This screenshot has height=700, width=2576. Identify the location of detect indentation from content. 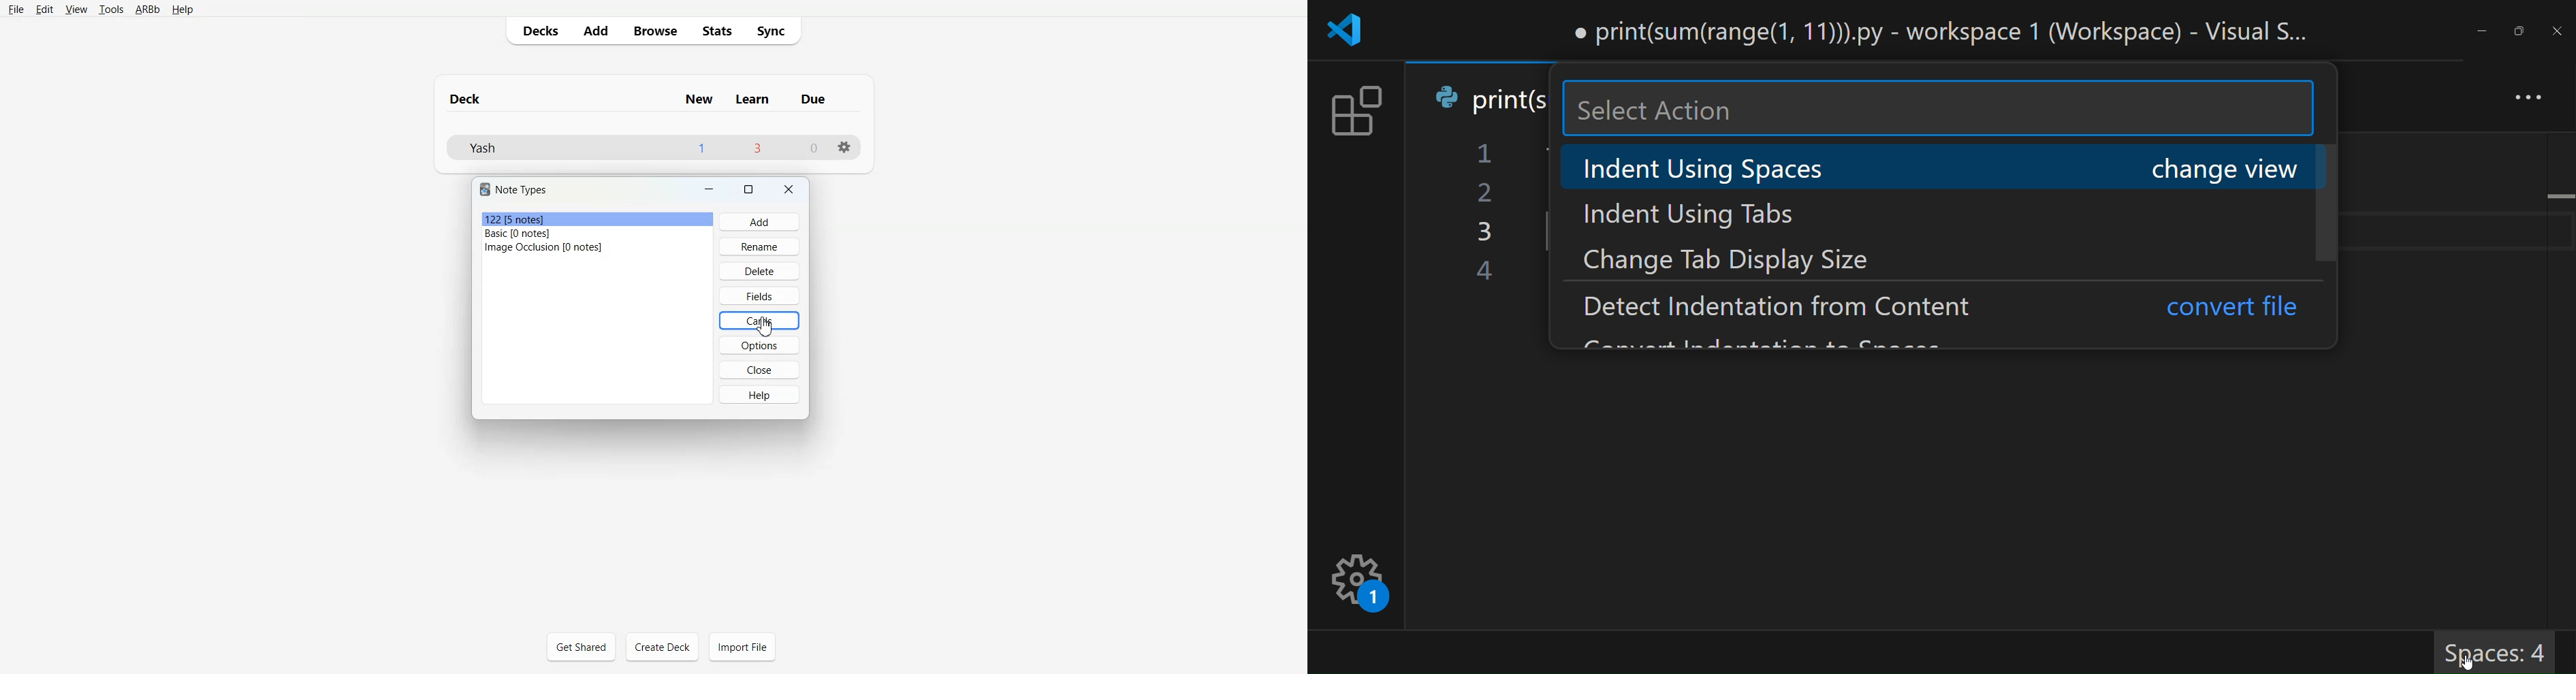
(1775, 309).